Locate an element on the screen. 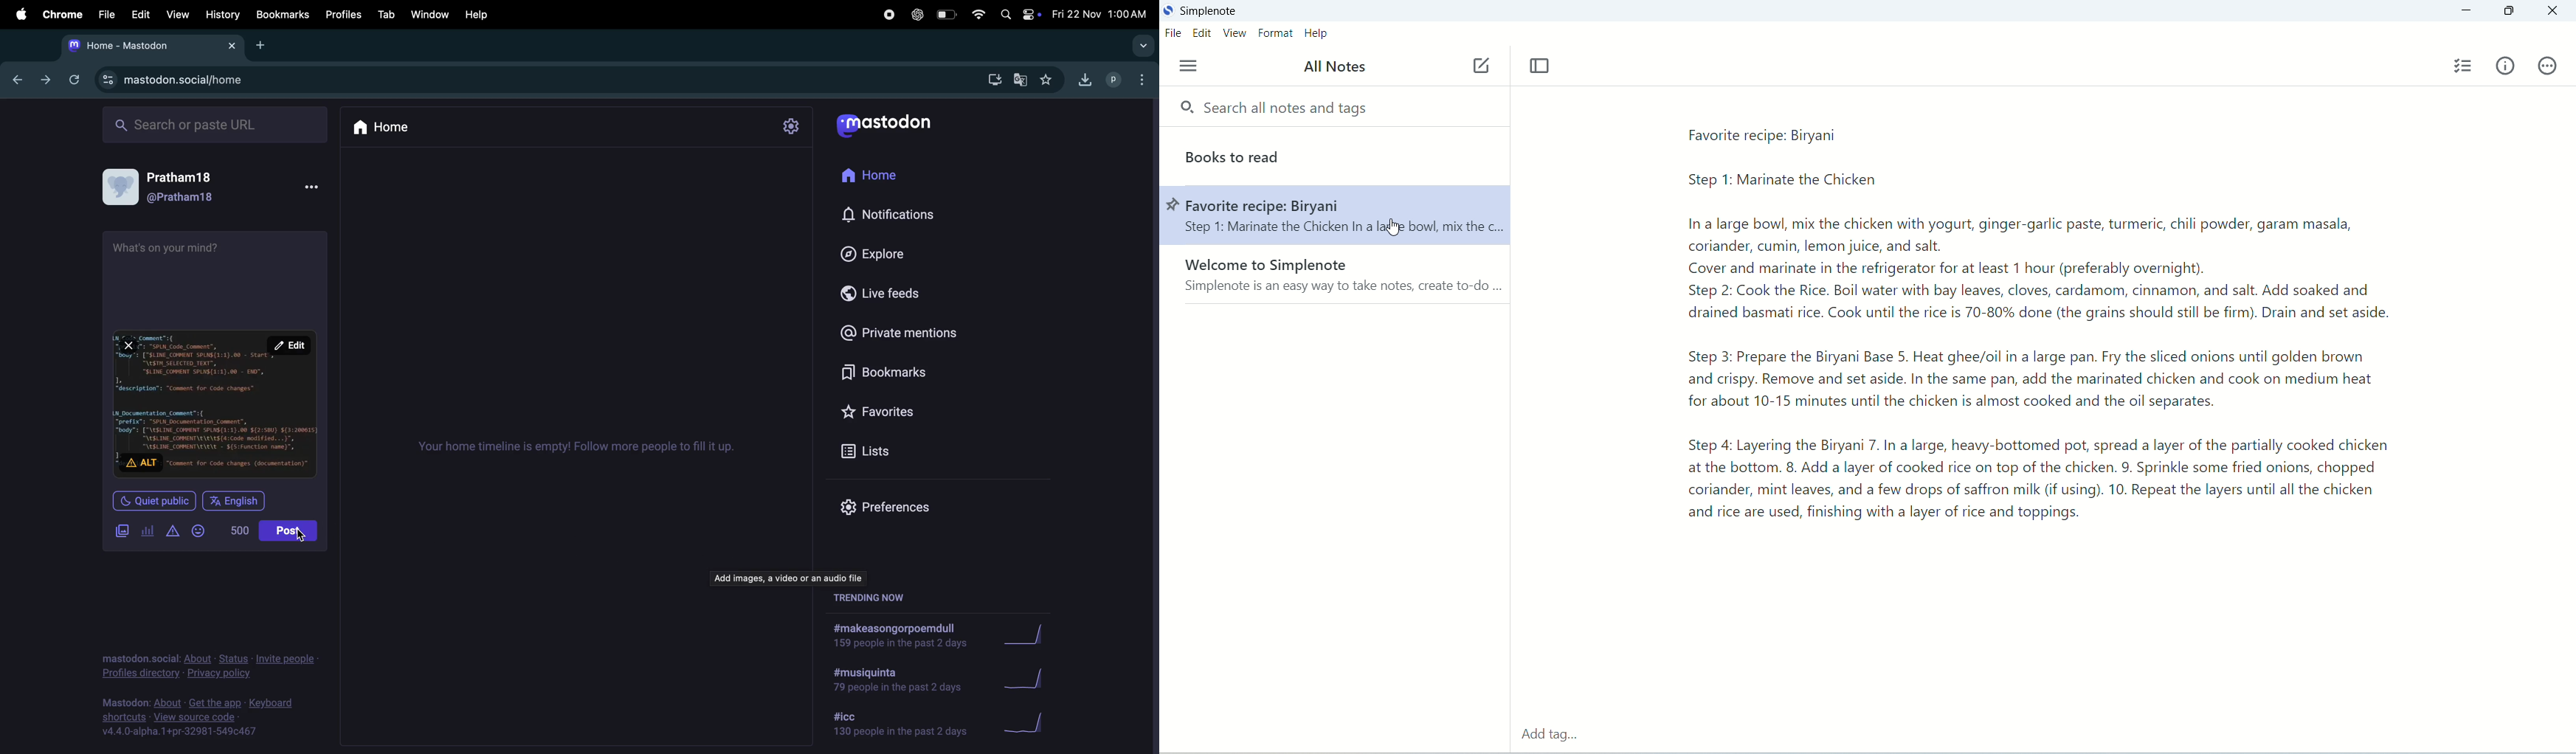  history is located at coordinates (223, 15).